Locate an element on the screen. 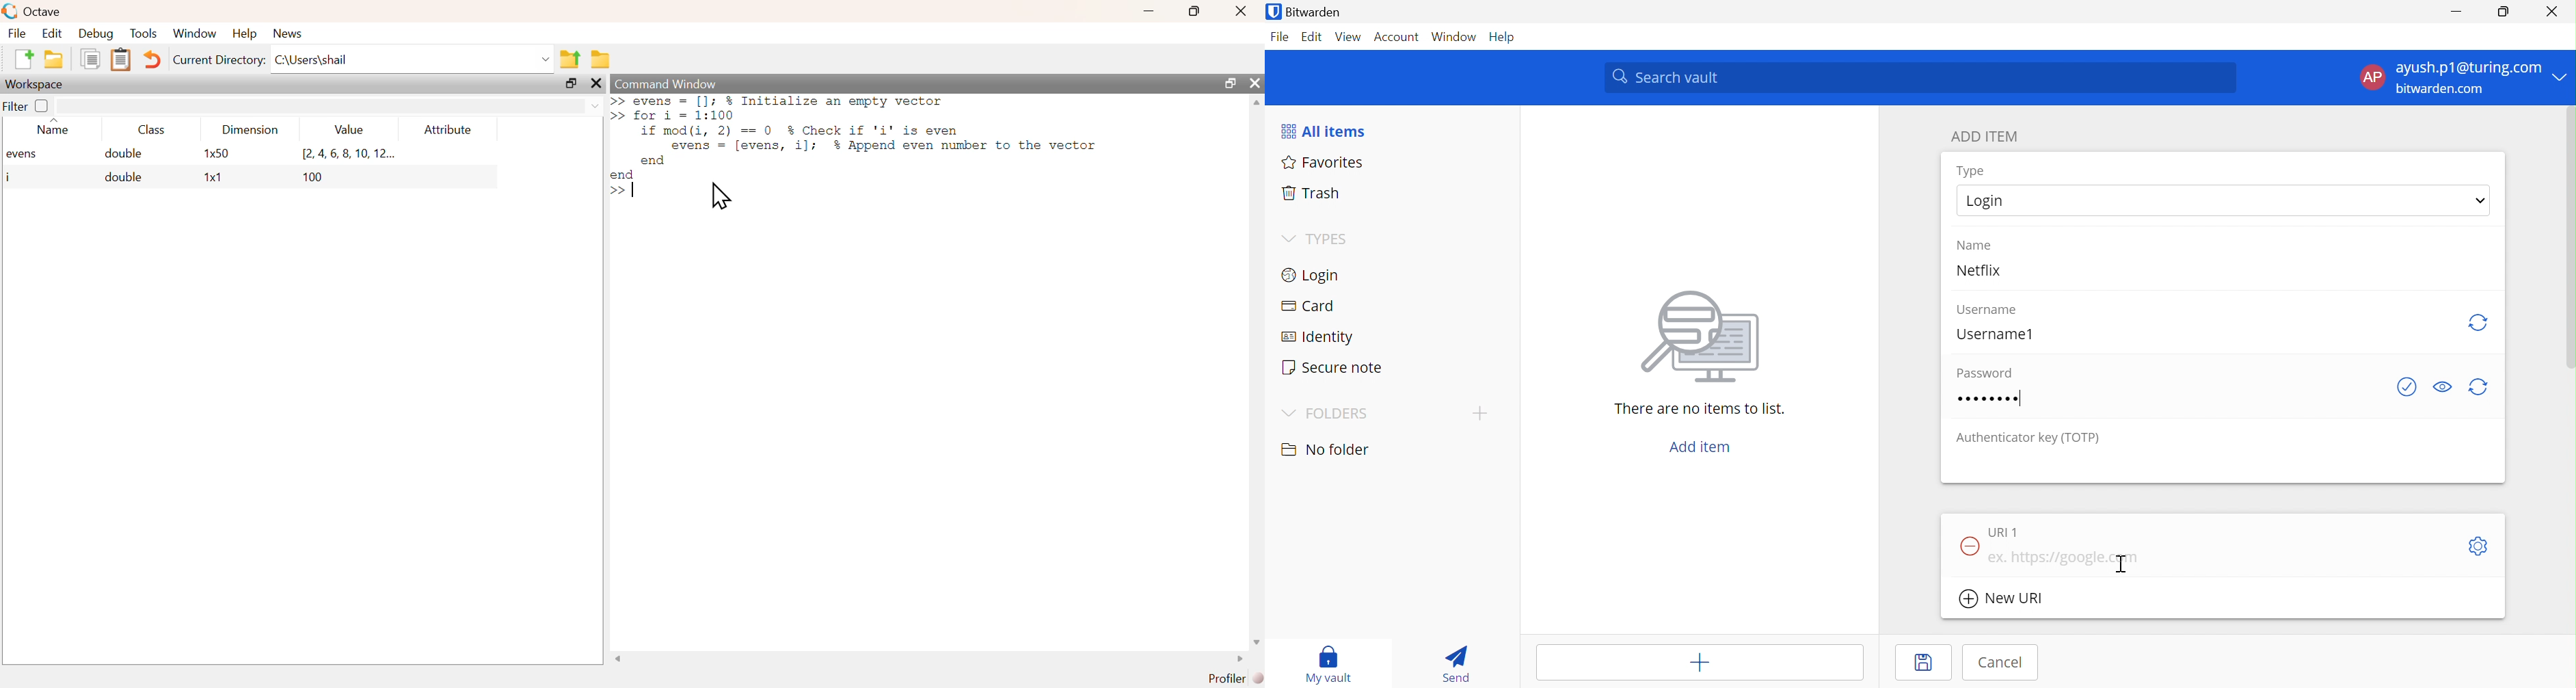 The width and height of the screenshot is (2576, 700). close is located at coordinates (1243, 11).